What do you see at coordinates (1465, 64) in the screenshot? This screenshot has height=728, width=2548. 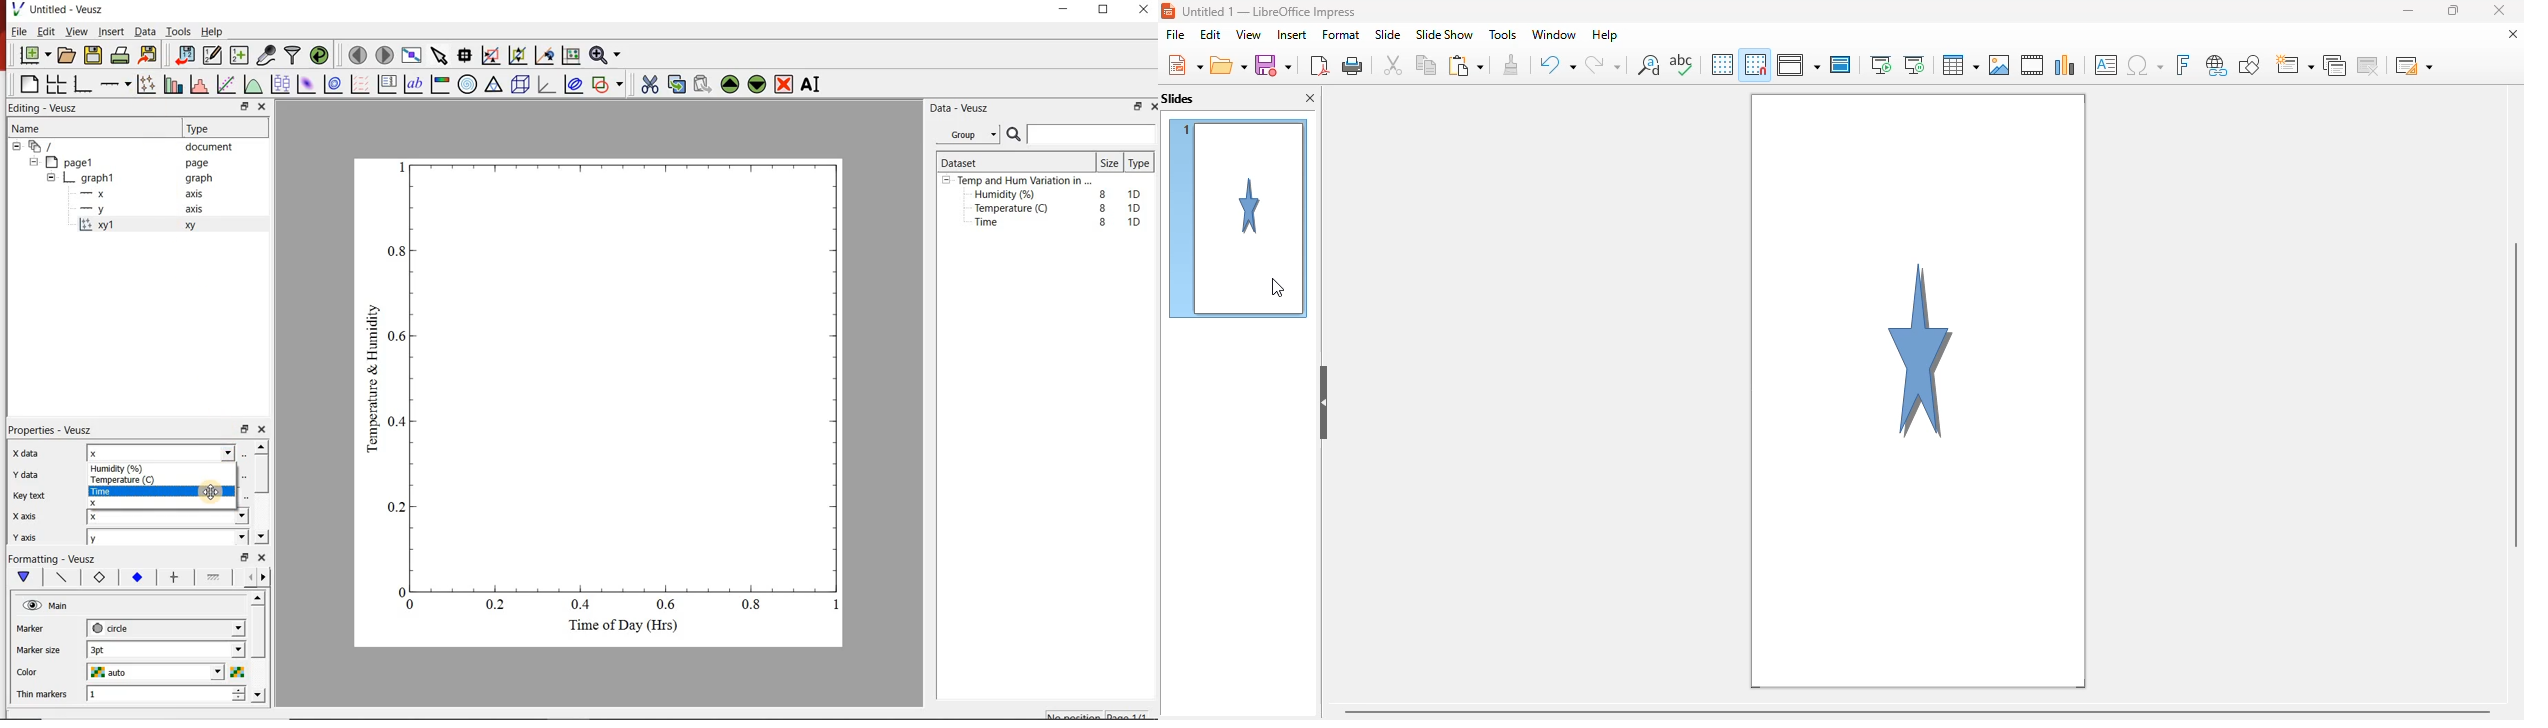 I see `paste` at bounding box center [1465, 64].